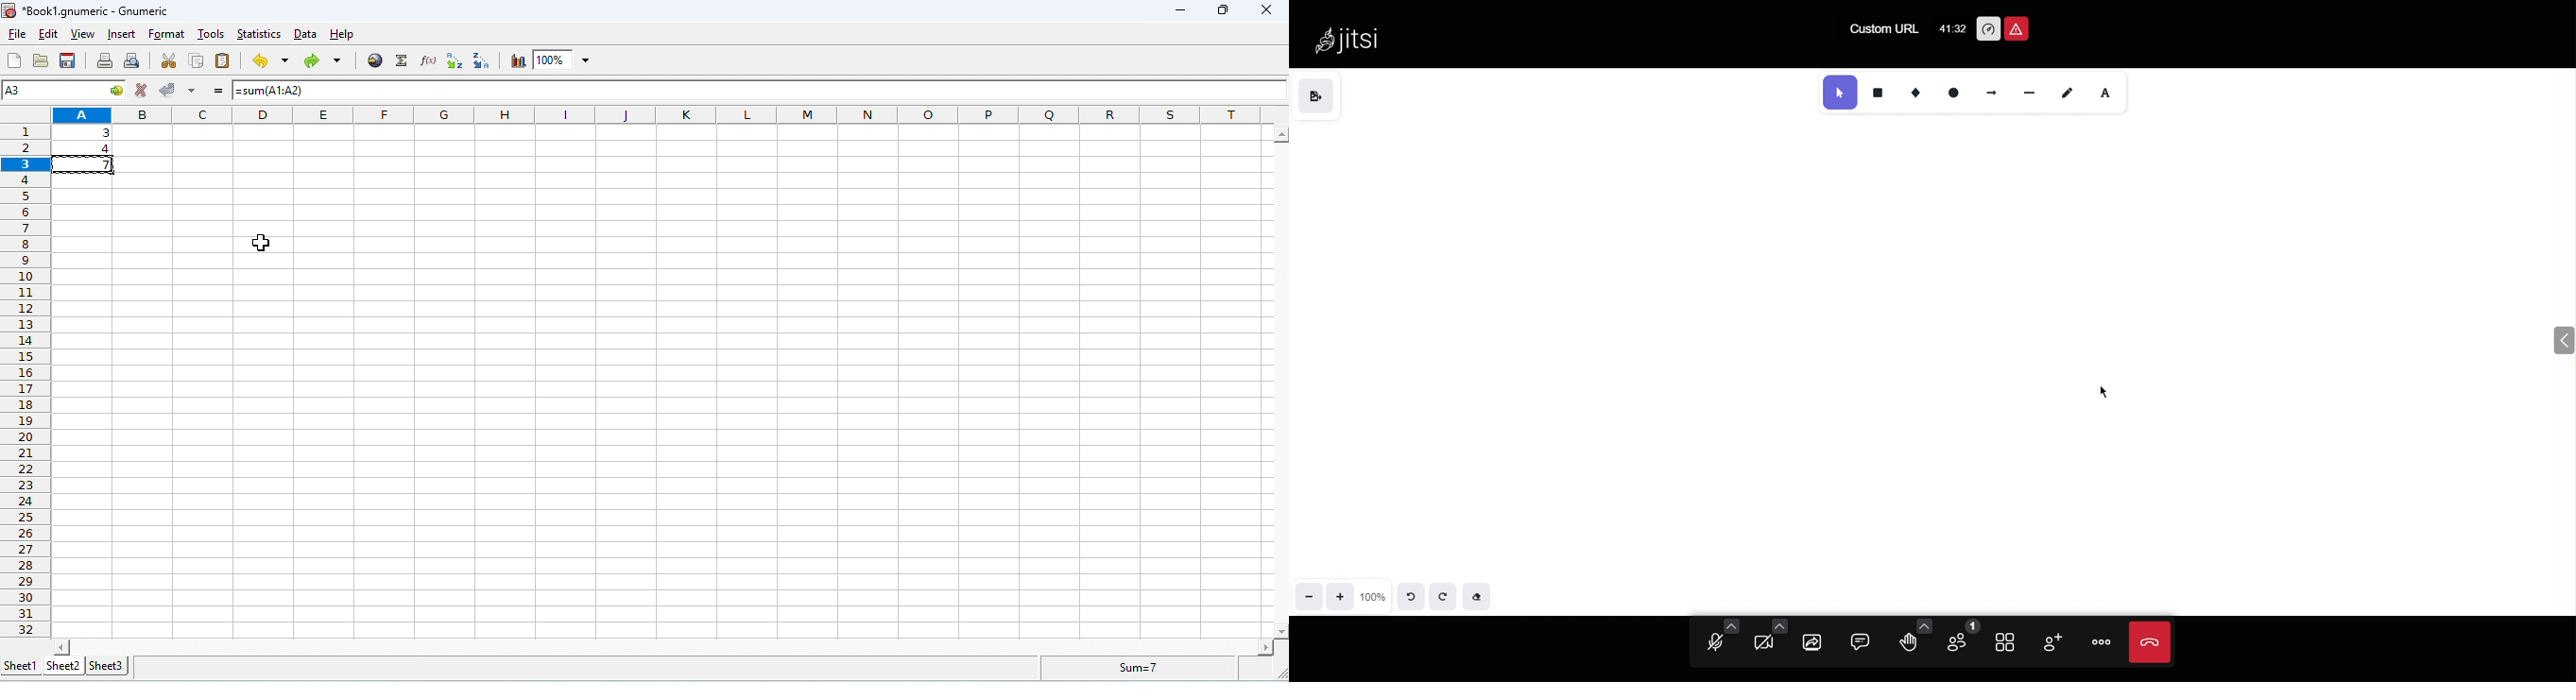 This screenshot has height=700, width=2576. I want to click on Performance, so click(1986, 28).